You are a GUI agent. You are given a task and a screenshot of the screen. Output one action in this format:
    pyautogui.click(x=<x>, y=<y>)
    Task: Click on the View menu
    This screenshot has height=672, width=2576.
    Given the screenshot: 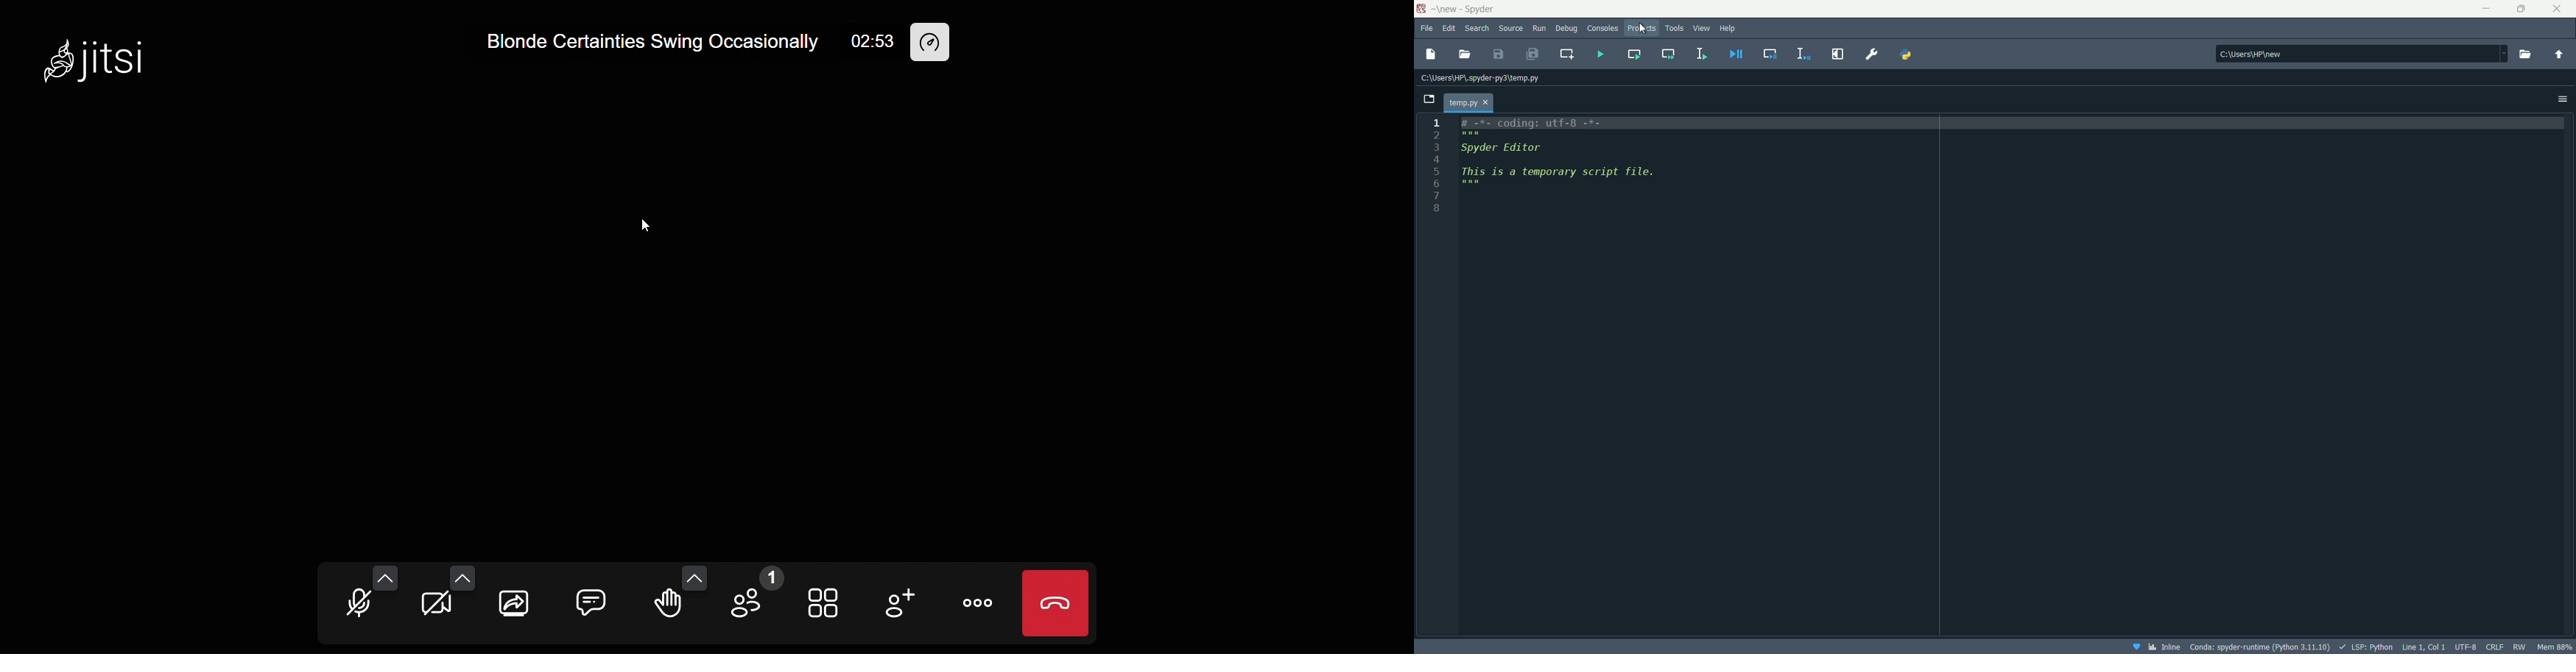 What is the action you would take?
    pyautogui.click(x=1702, y=30)
    